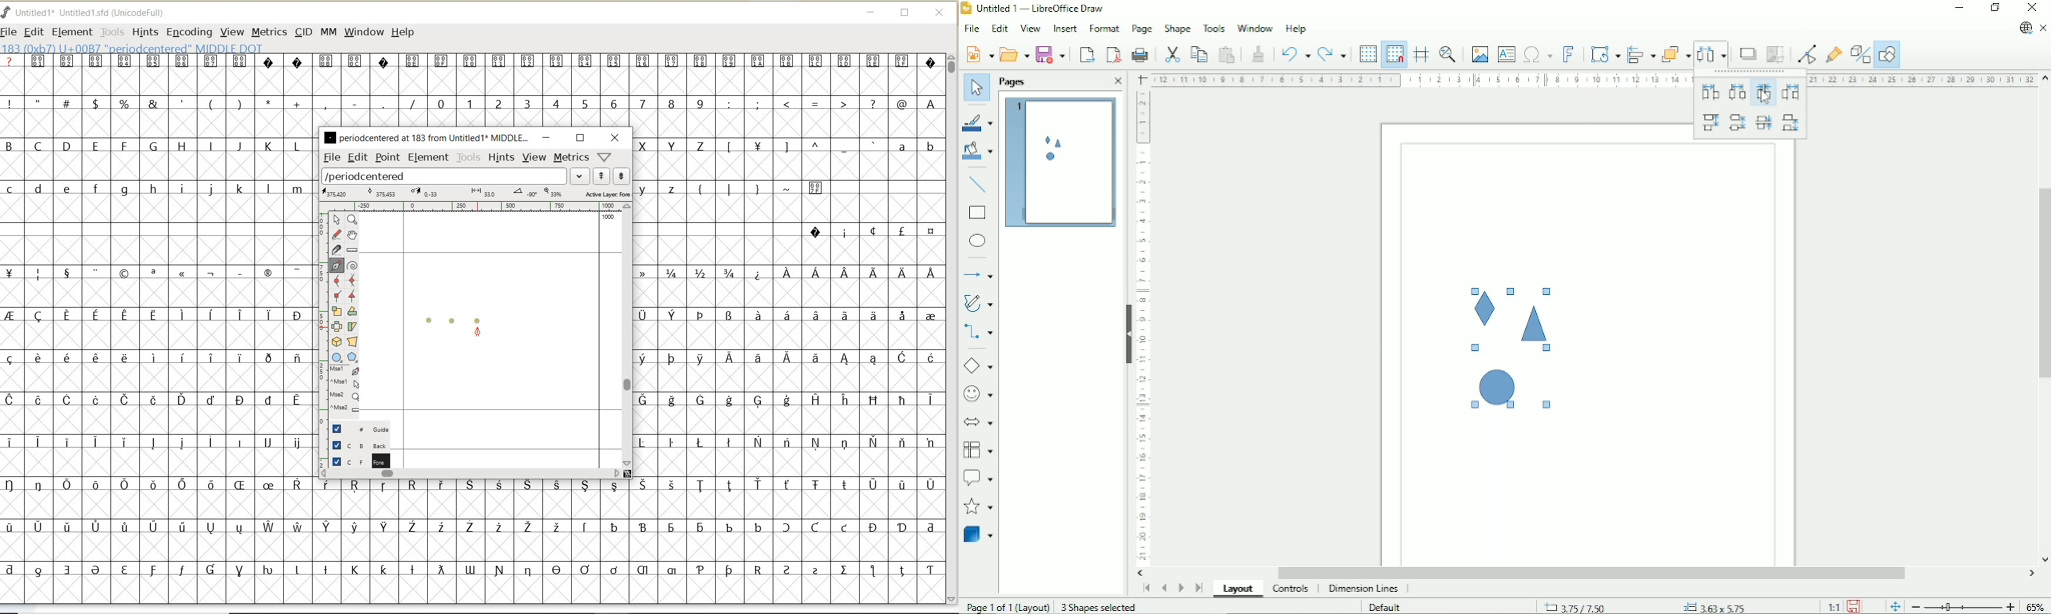 The width and height of the screenshot is (2072, 616). I want to click on Zoom & pan, so click(1447, 54).